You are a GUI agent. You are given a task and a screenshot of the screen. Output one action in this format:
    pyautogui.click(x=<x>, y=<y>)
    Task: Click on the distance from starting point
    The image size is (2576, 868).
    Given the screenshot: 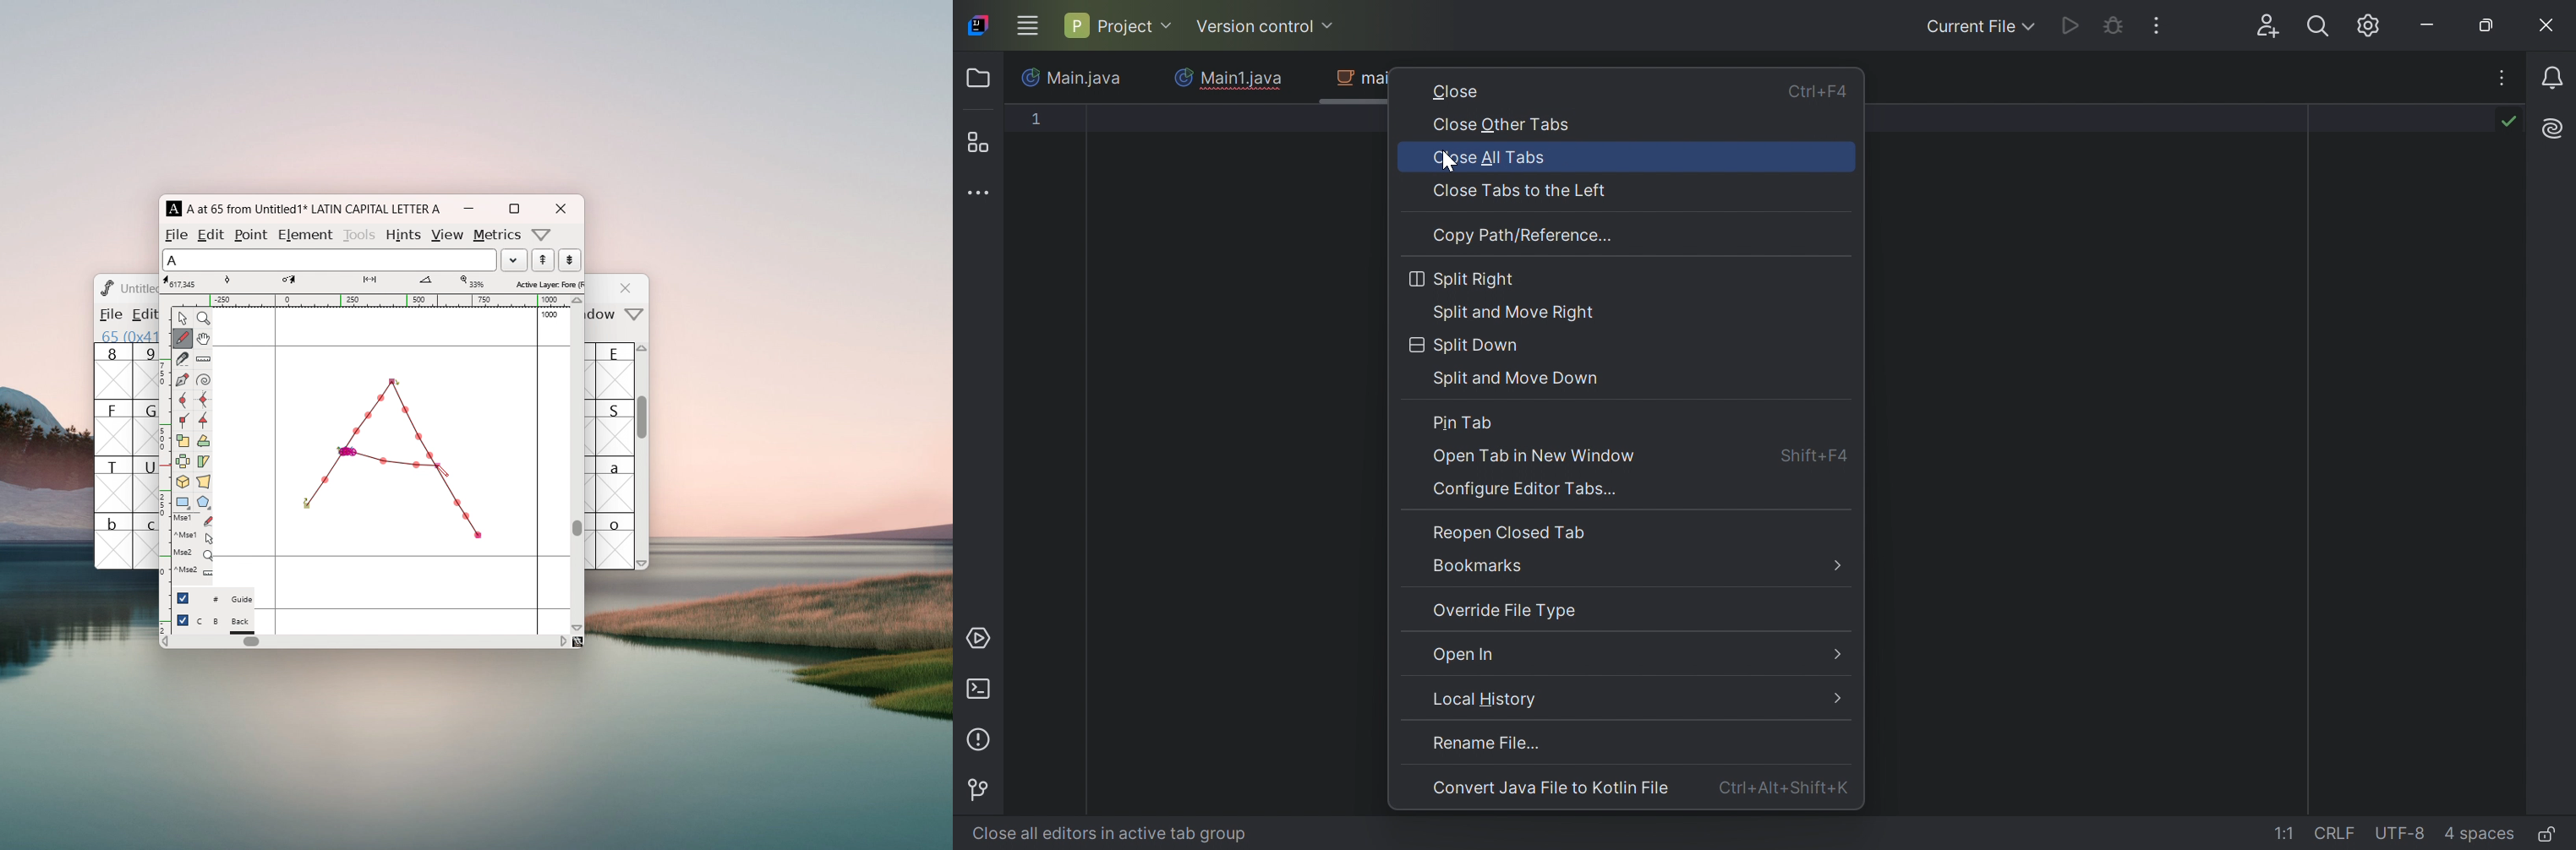 What is the action you would take?
    pyautogui.click(x=383, y=283)
    